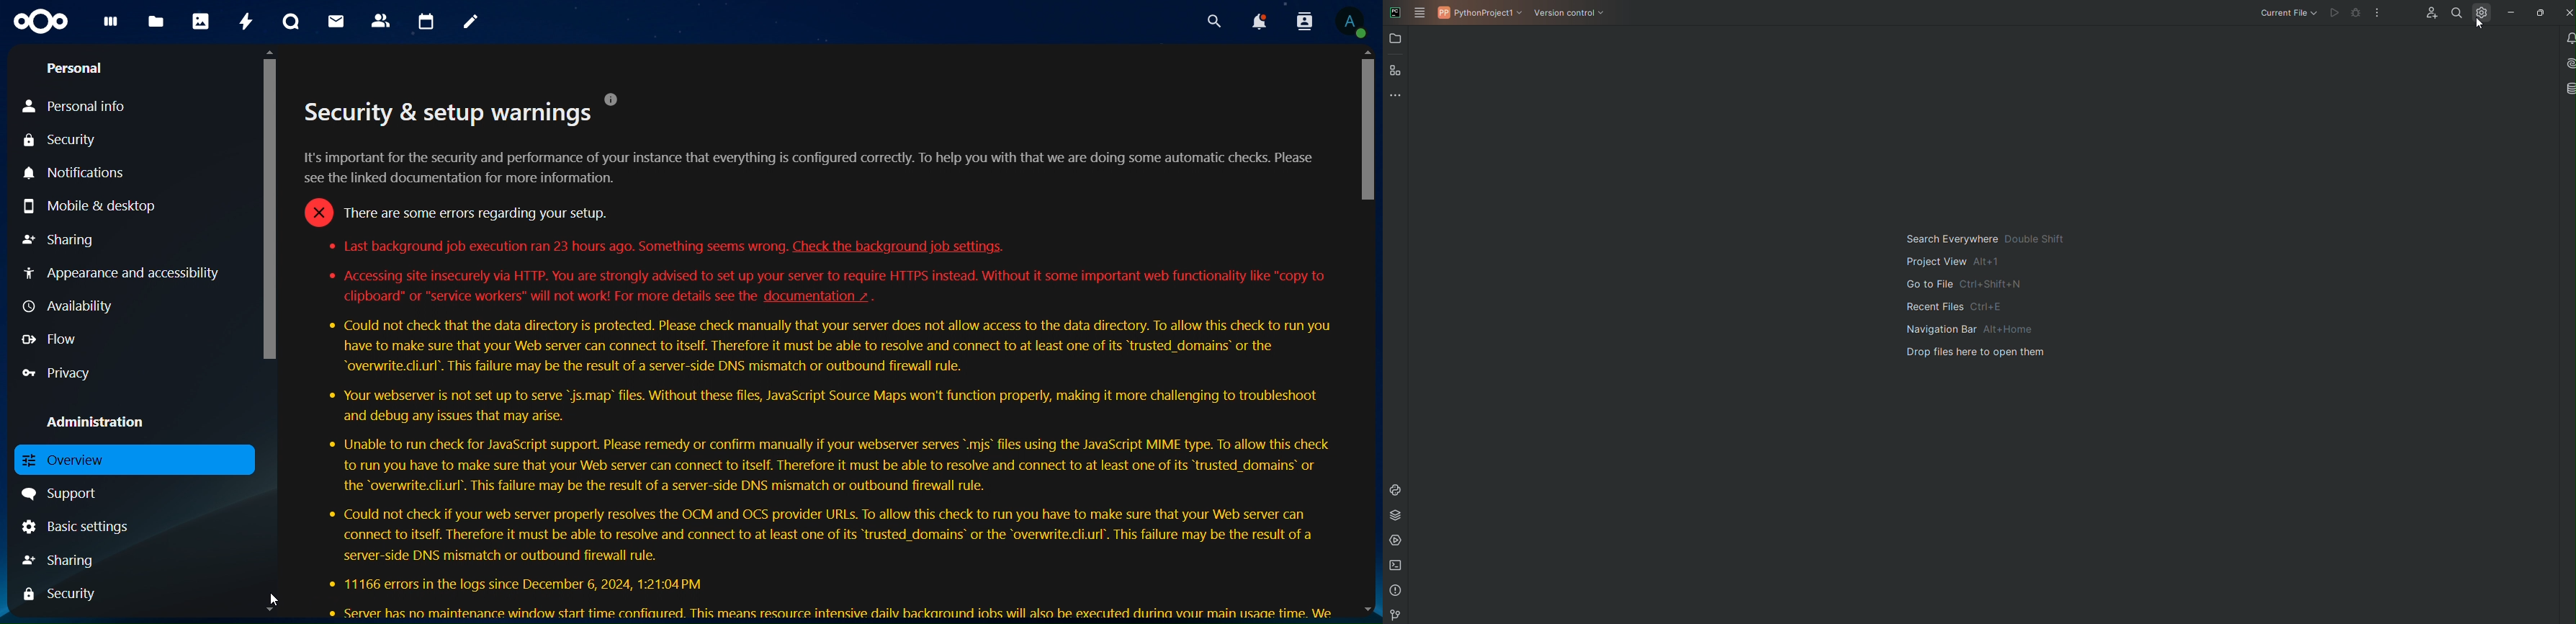 The width and height of the screenshot is (2576, 644). Describe the element at coordinates (95, 208) in the screenshot. I see `mobile & desktop` at that location.